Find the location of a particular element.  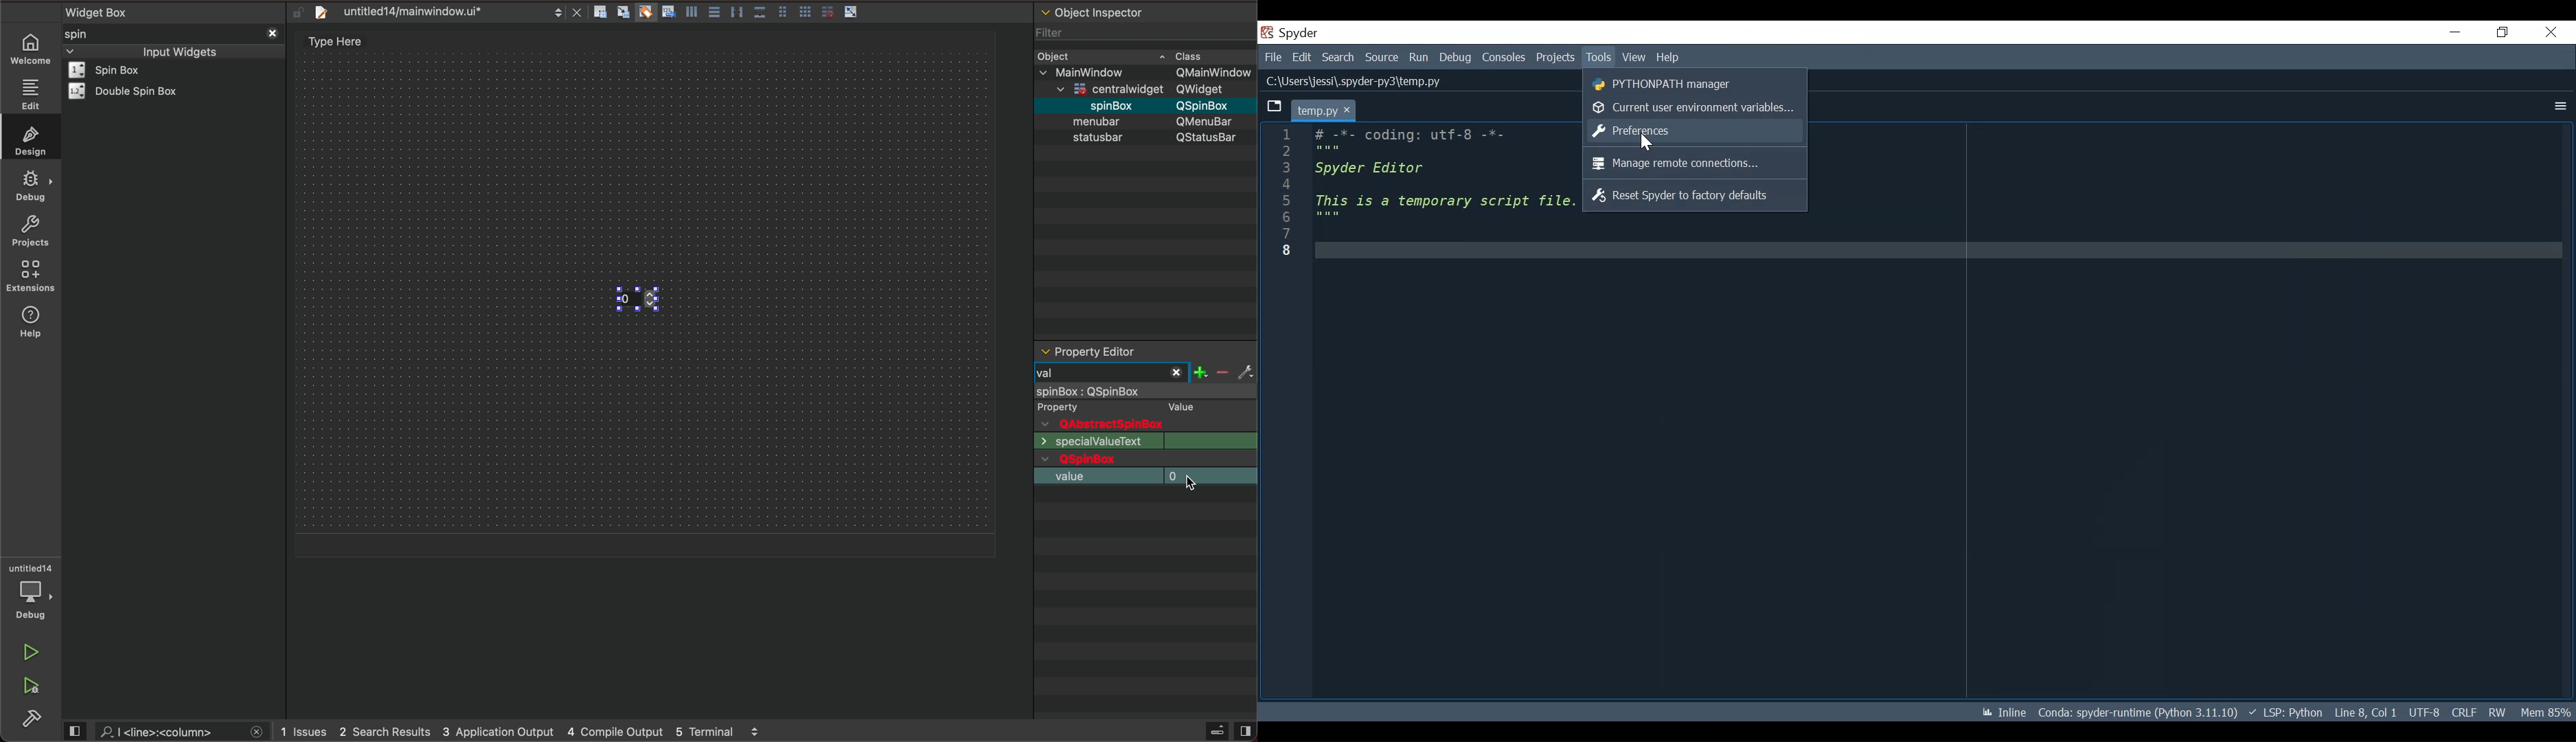

PYTHONPATH Manager is located at coordinates (1697, 85).